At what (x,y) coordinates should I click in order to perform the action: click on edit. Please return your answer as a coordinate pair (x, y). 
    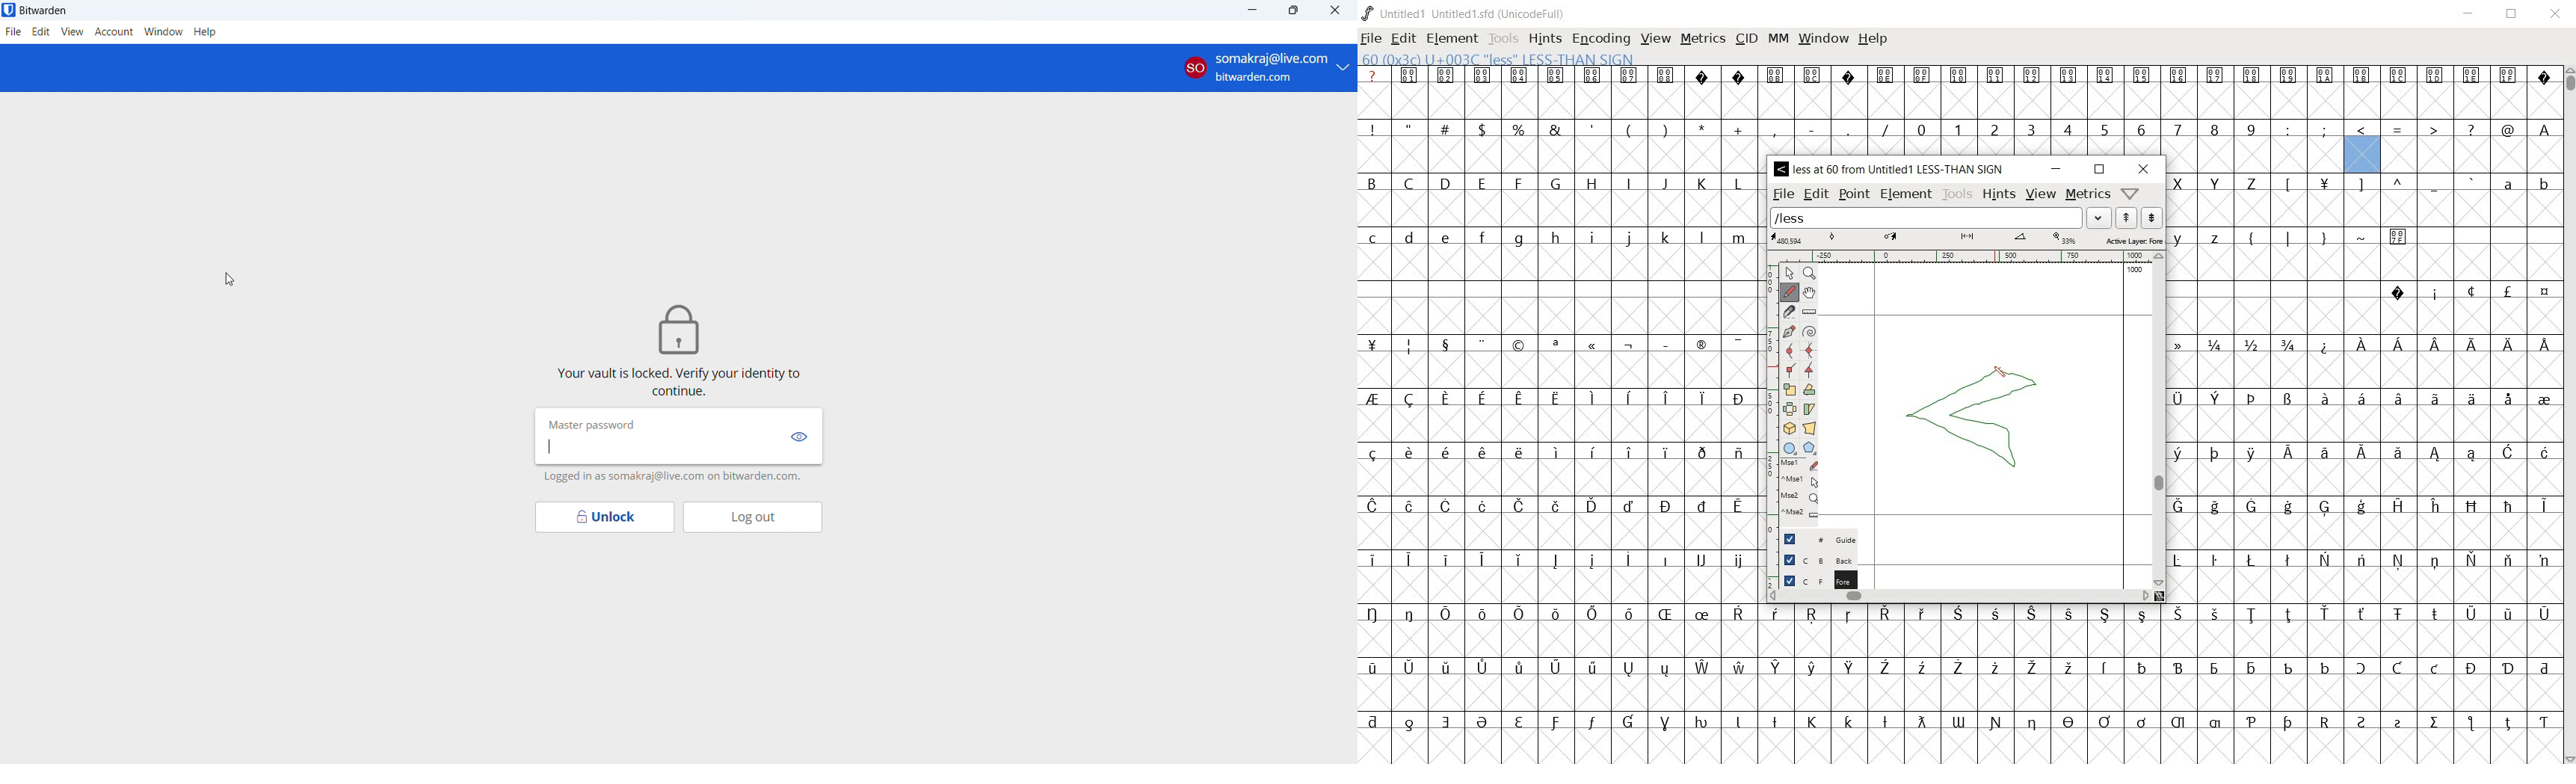
    Looking at the image, I should click on (1405, 38).